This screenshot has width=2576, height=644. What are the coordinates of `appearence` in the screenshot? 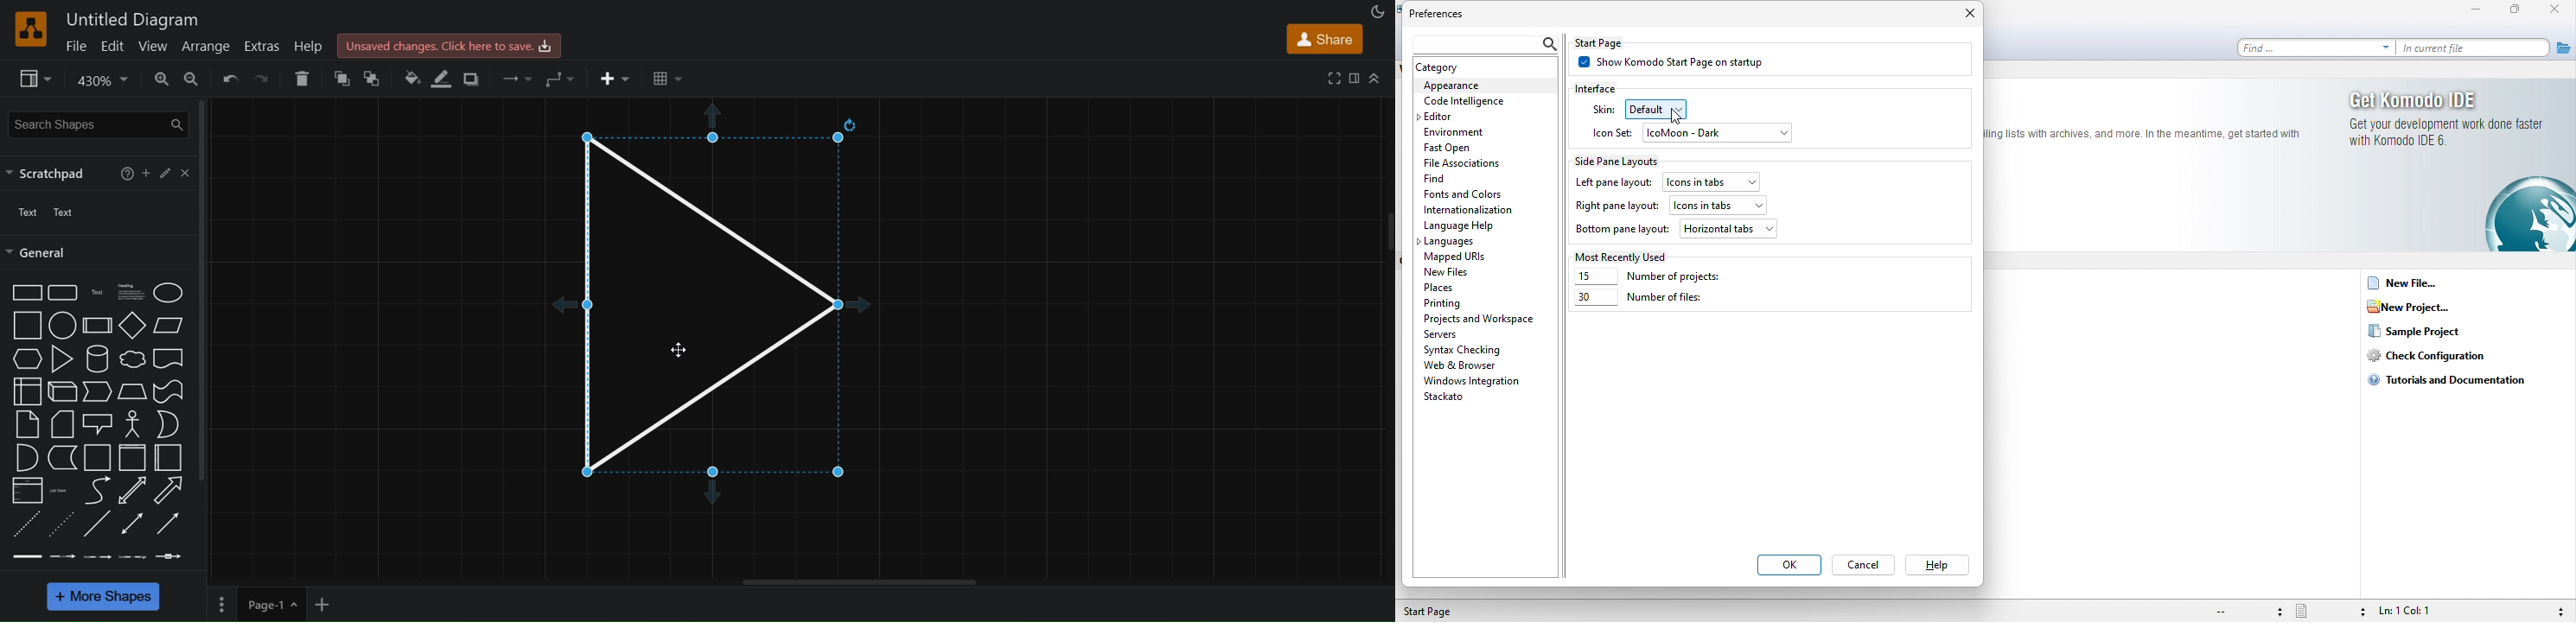 It's located at (1483, 86).